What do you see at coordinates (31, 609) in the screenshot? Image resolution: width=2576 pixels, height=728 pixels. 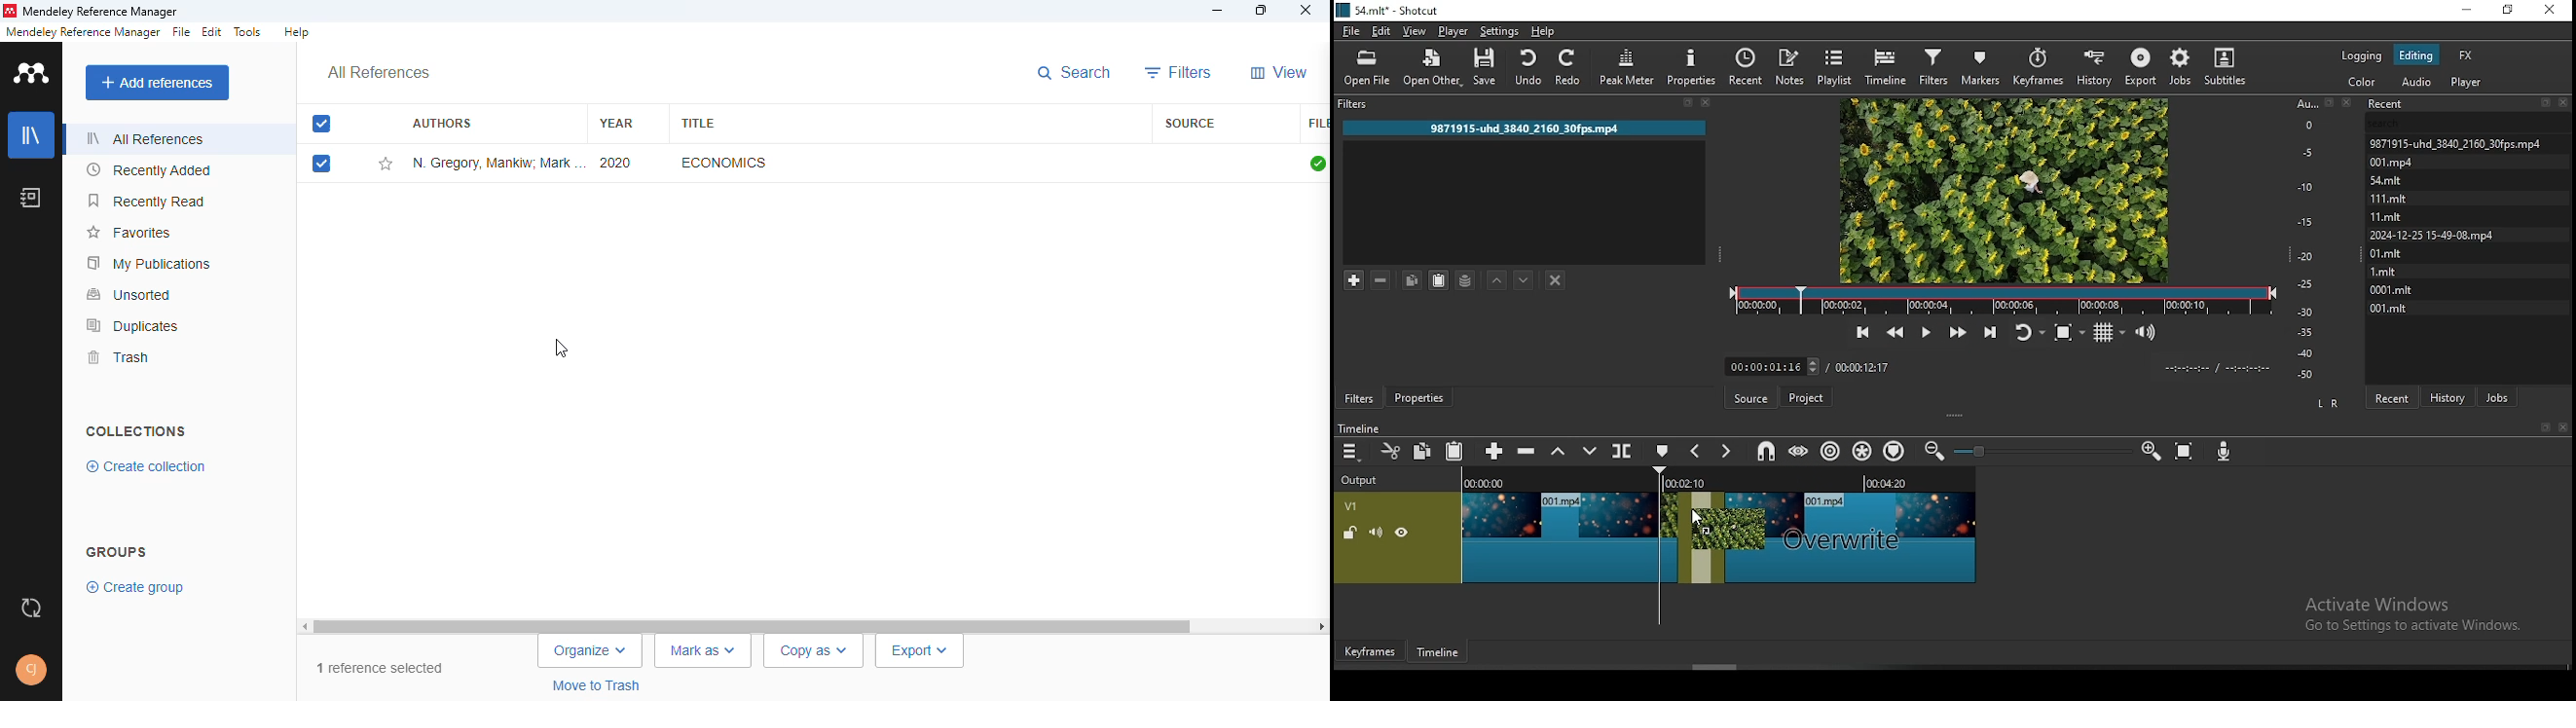 I see `sync` at bounding box center [31, 609].